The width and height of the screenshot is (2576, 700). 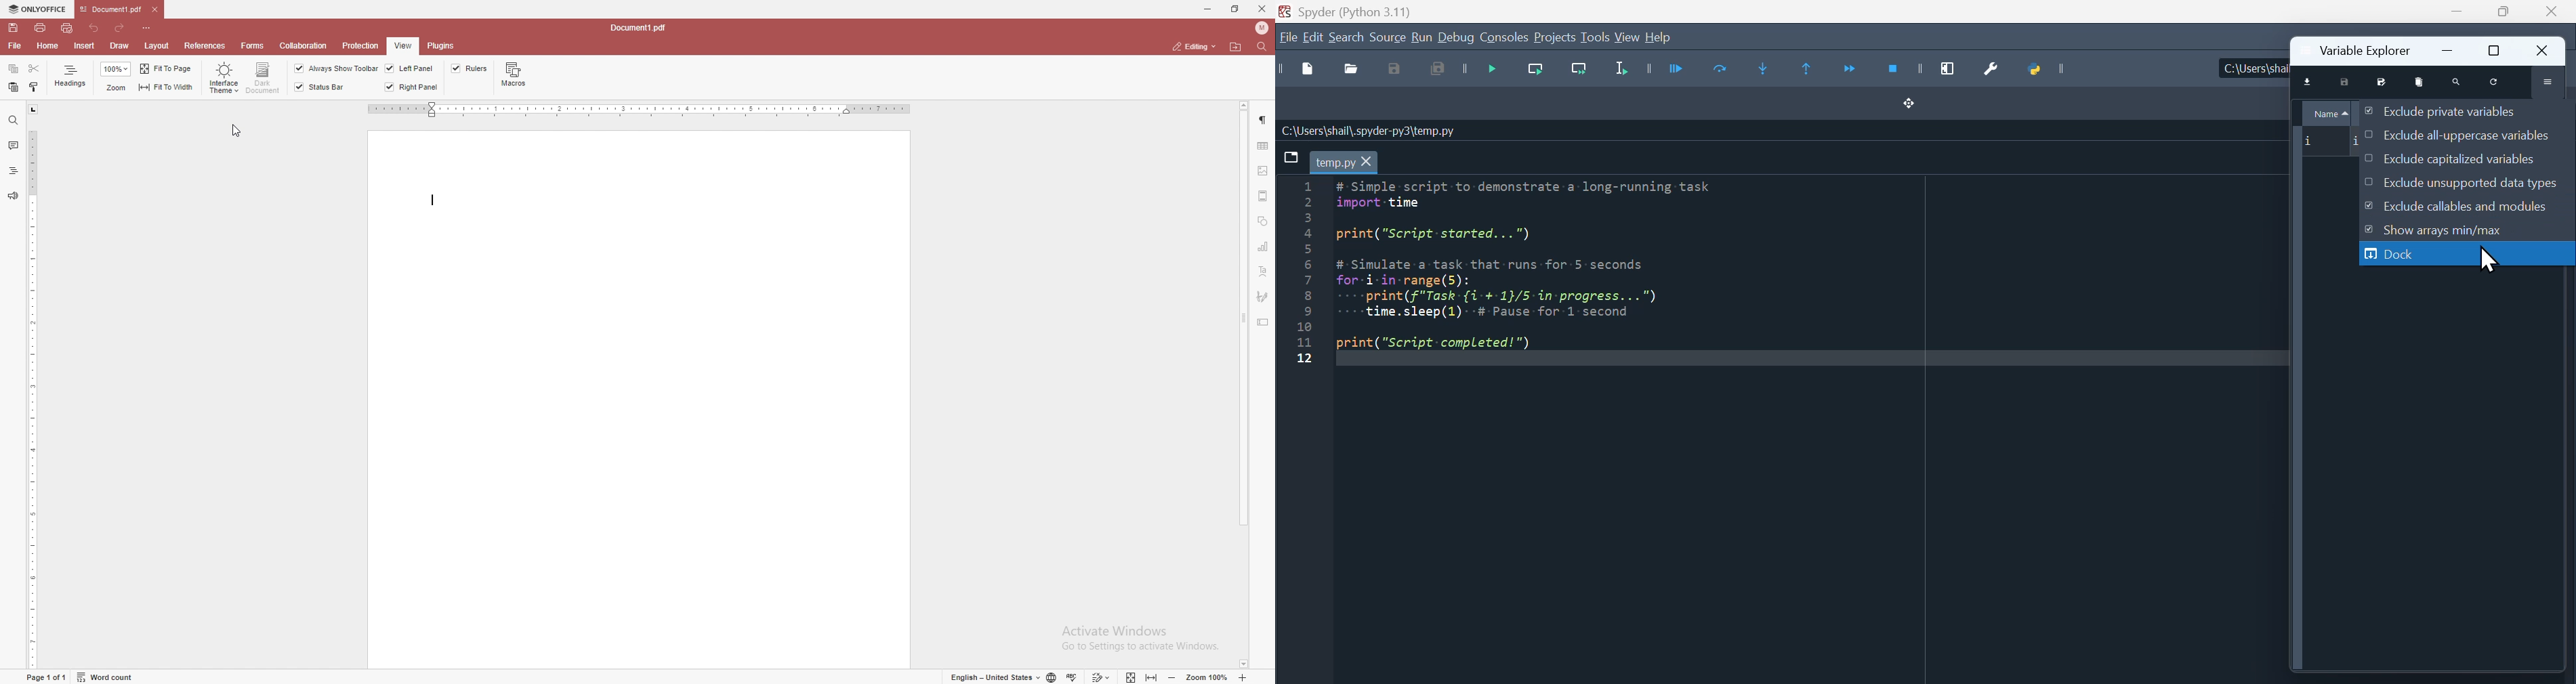 What do you see at coordinates (1313, 38) in the screenshot?
I see `edit` at bounding box center [1313, 38].